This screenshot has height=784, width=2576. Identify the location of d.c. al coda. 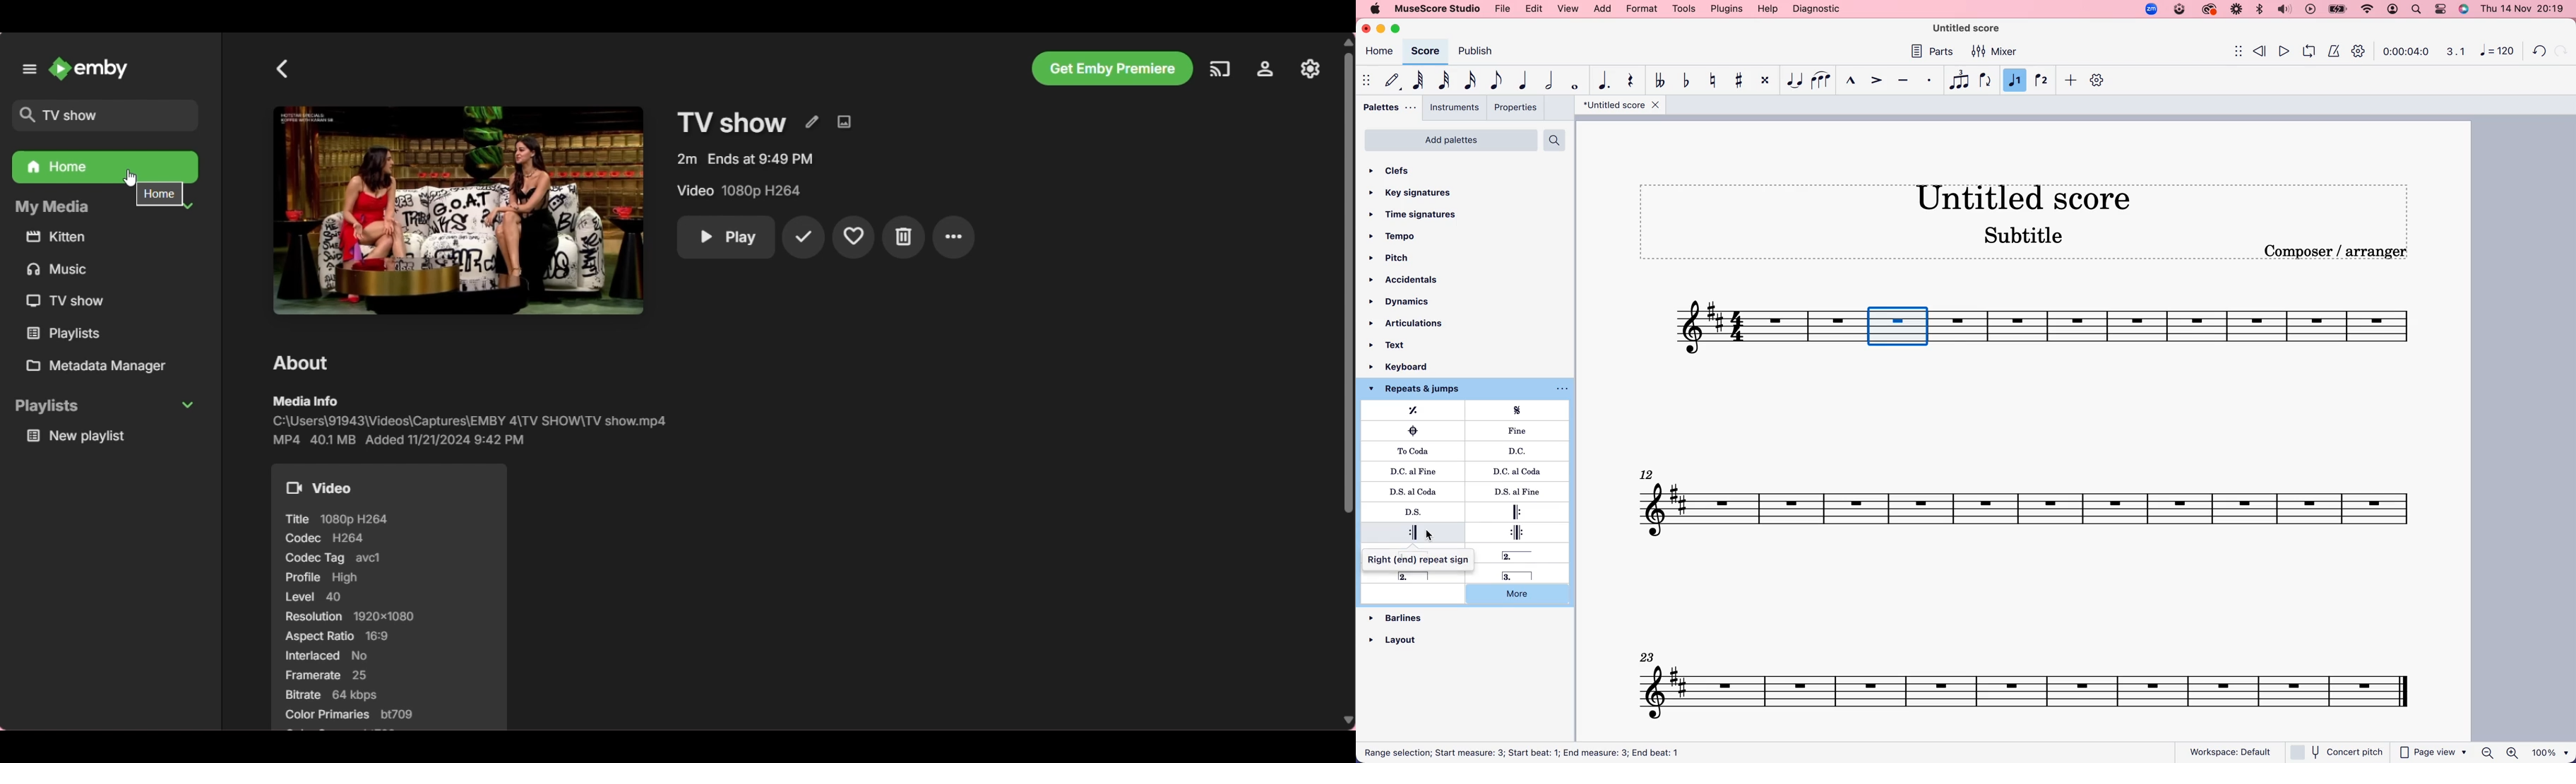
(1513, 473).